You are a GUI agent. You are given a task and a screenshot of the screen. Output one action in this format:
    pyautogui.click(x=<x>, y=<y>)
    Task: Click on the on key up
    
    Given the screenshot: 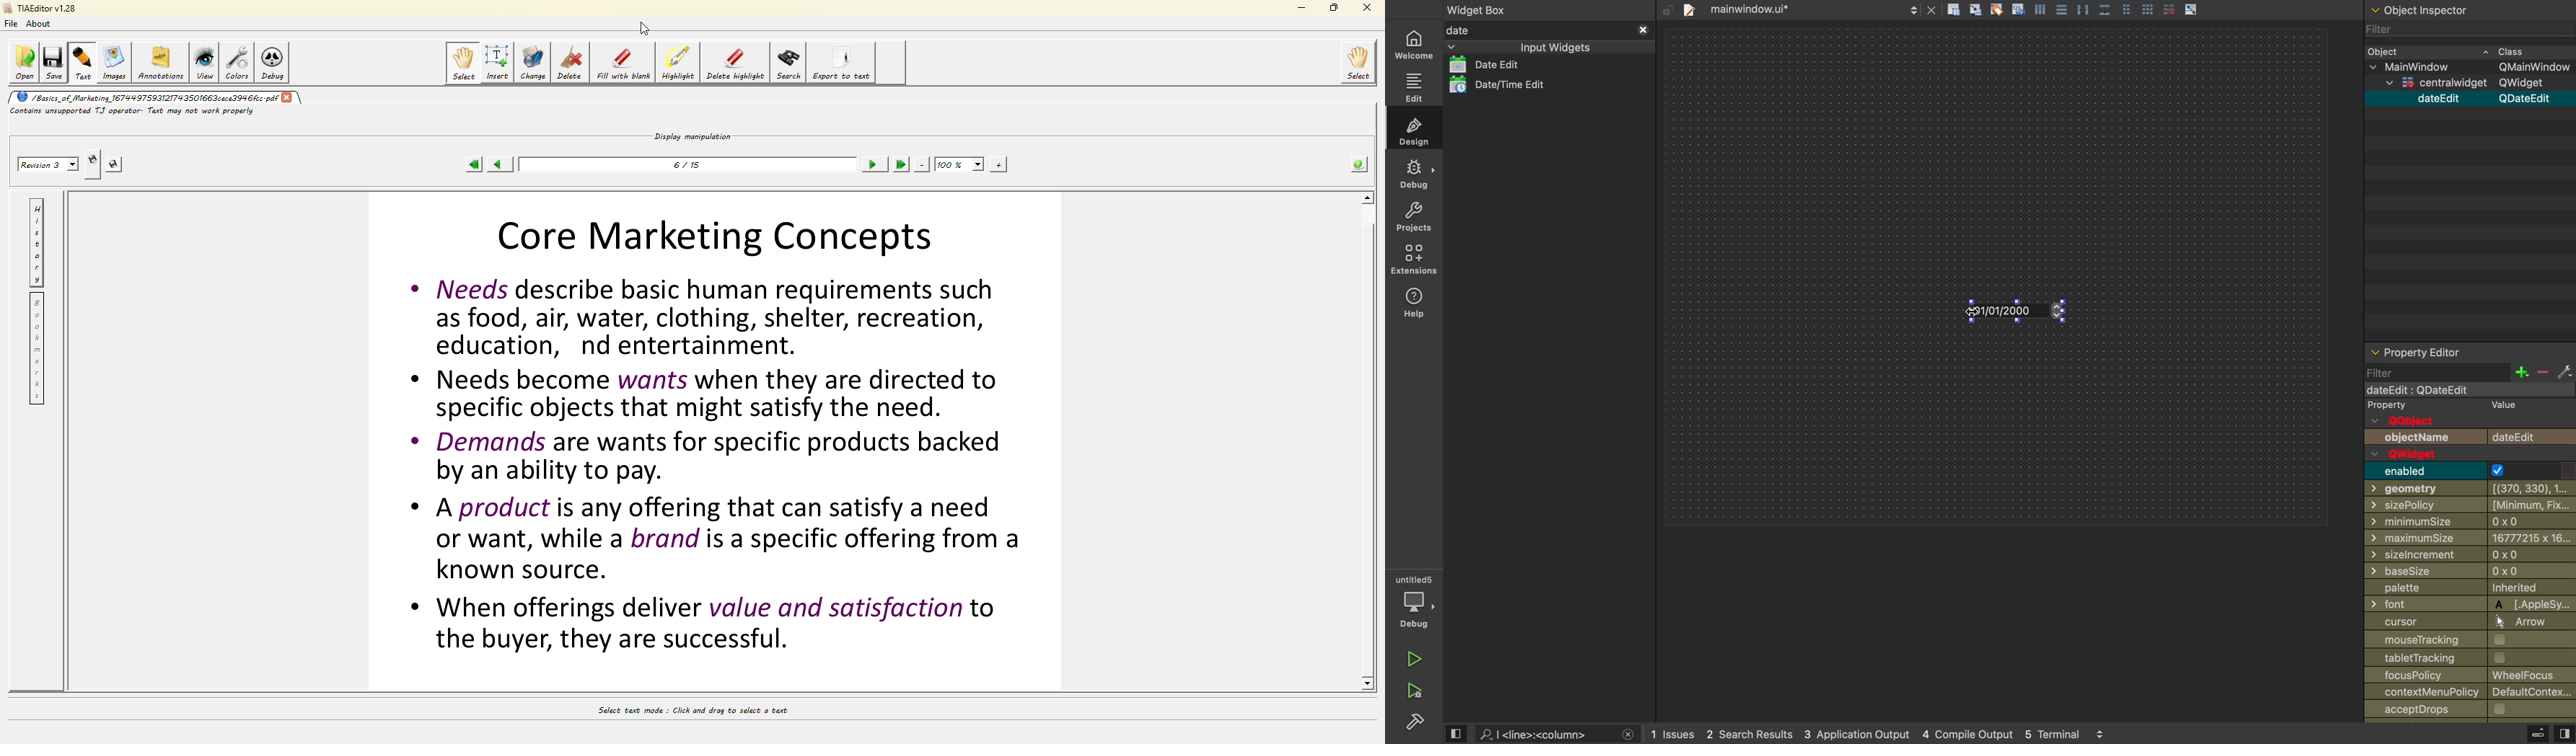 What is the action you would take?
    pyautogui.click(x=2027, y=313)
    